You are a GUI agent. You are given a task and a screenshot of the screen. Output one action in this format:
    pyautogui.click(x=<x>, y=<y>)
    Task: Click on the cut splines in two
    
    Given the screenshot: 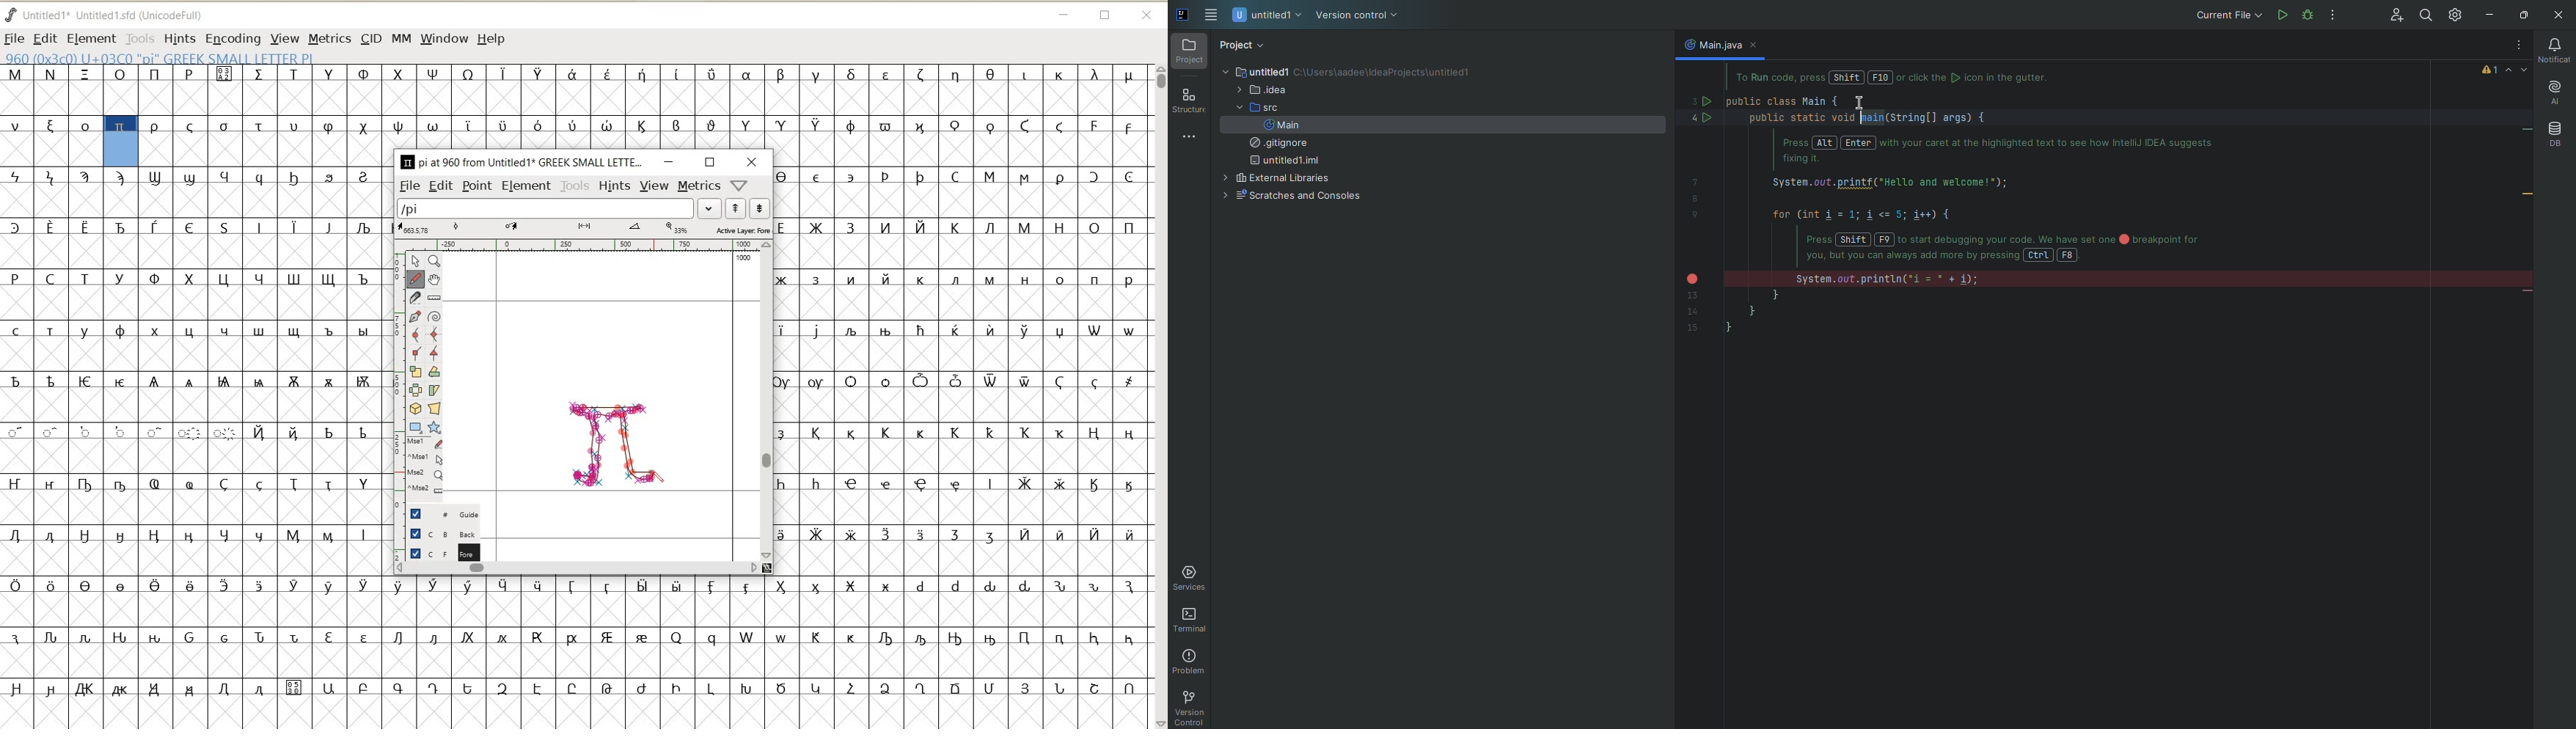 What is the action you would take?
    pyautogui.click(x=413, y=298)
    